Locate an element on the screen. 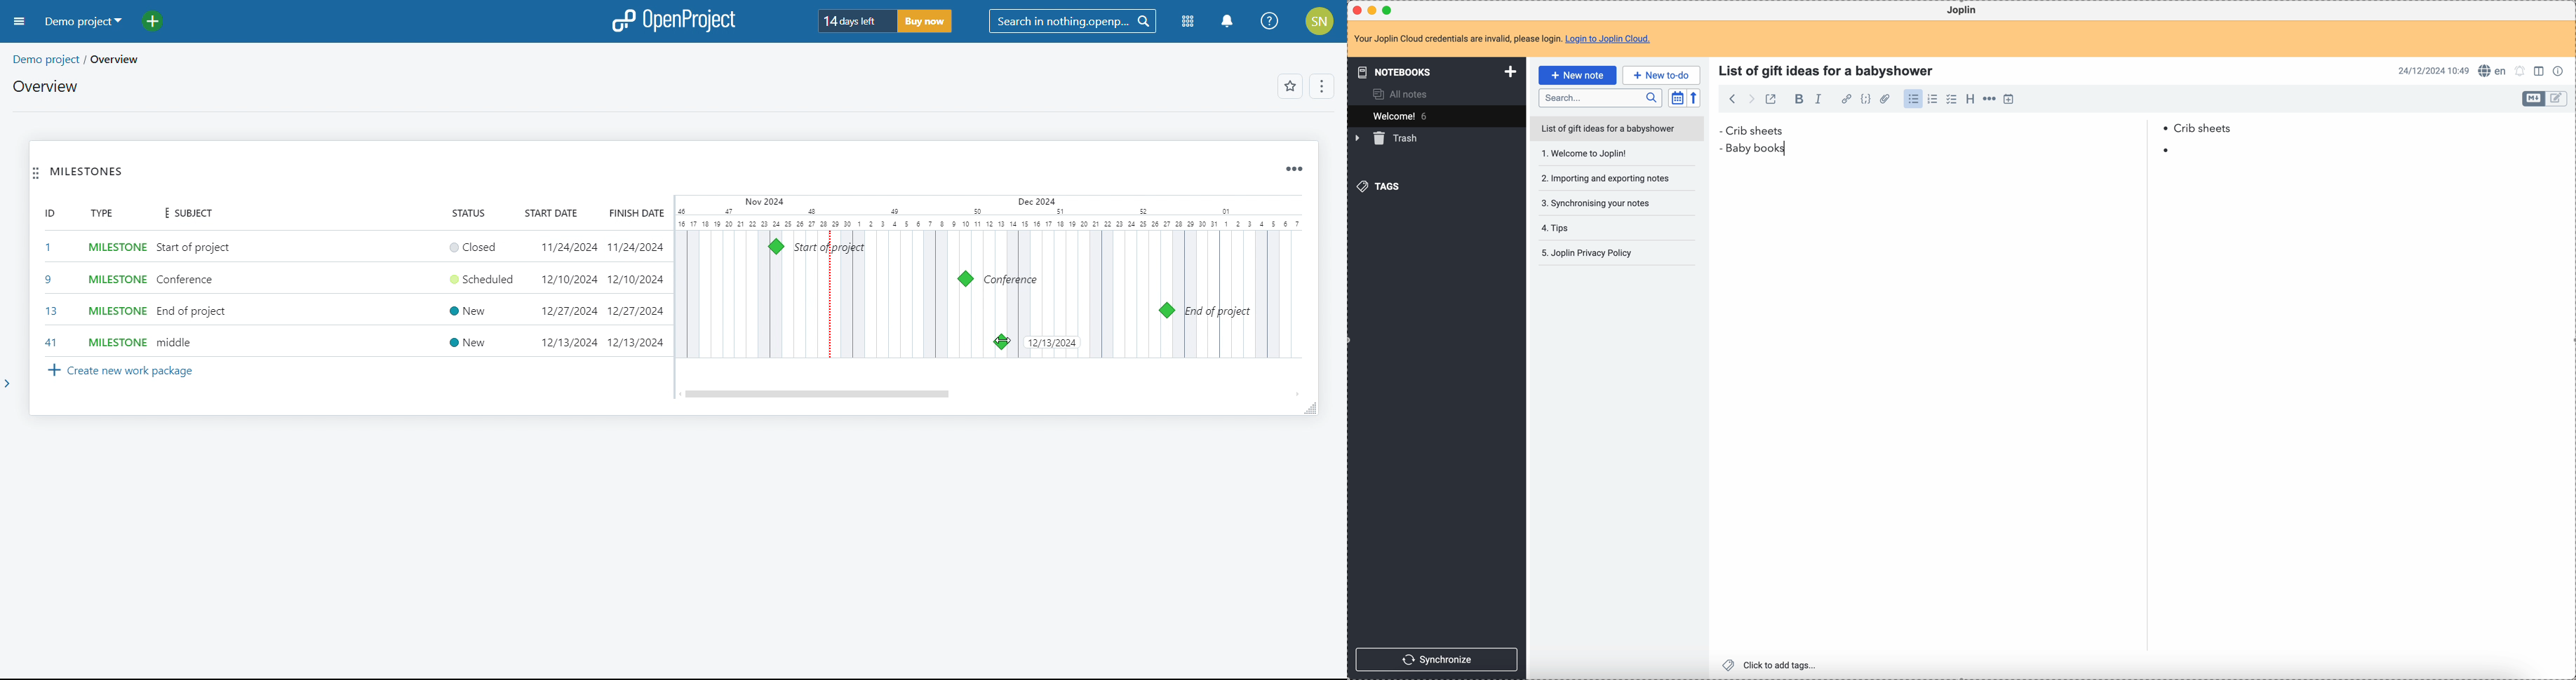 This screenshot has height=700, width=2576. reverse sort order is located at coordinates (1693, 99).